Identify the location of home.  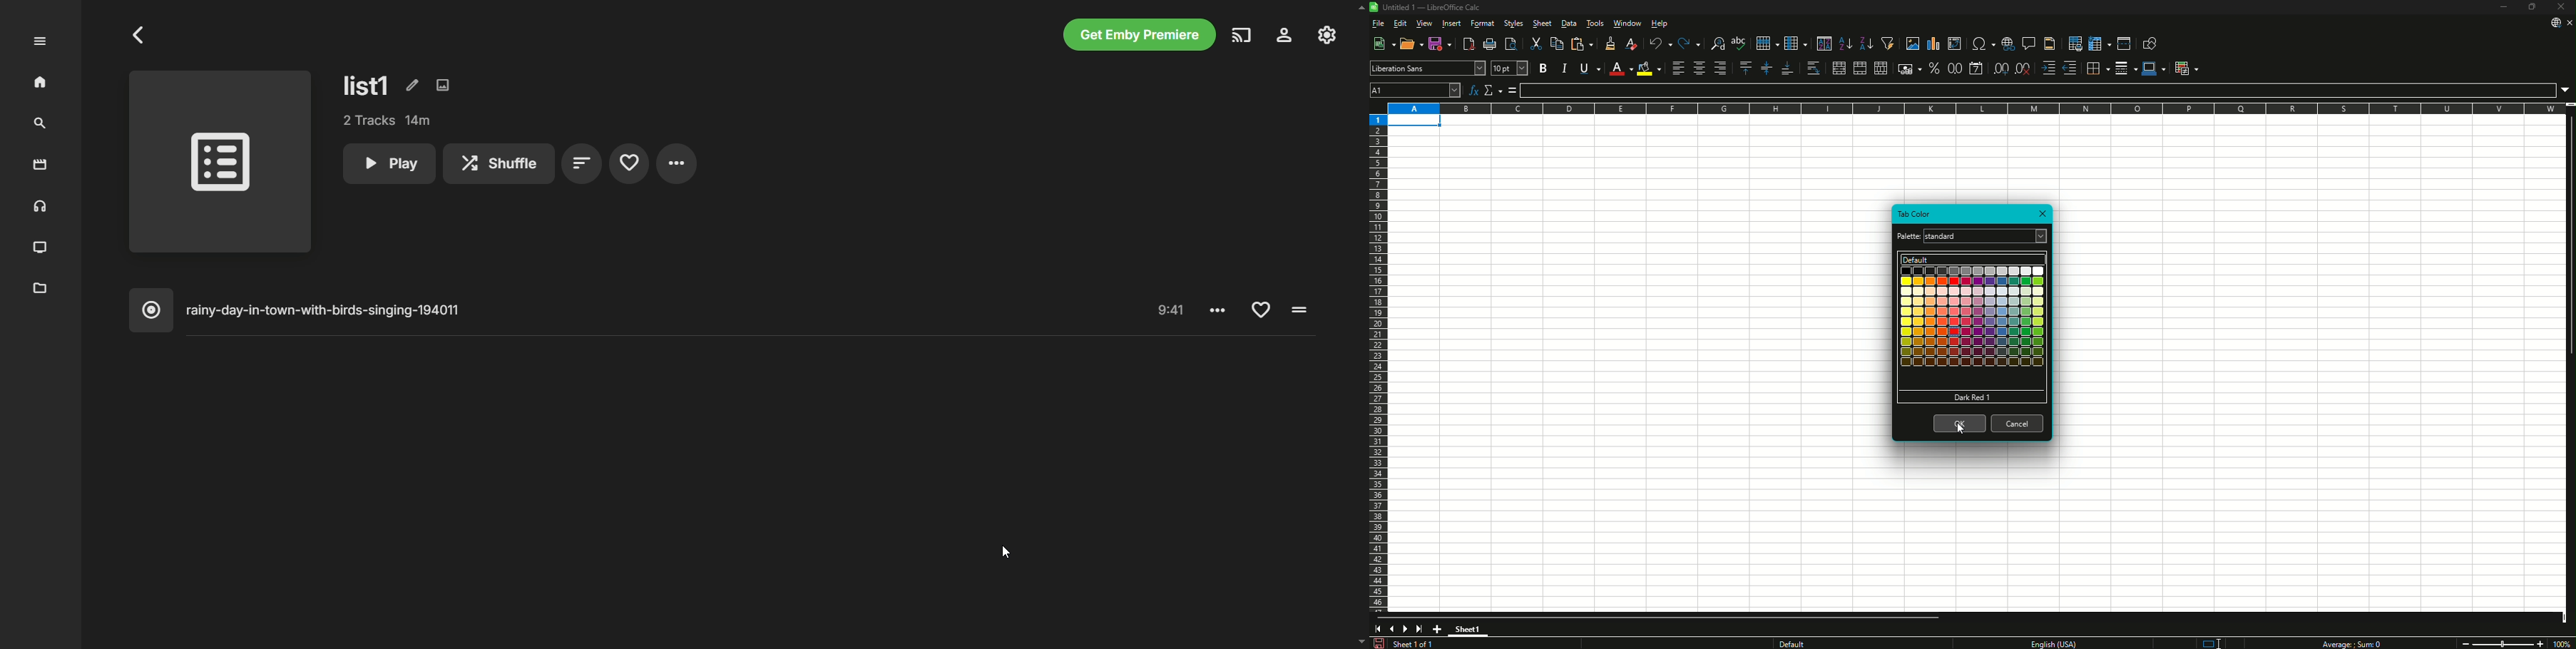
(41, 83).